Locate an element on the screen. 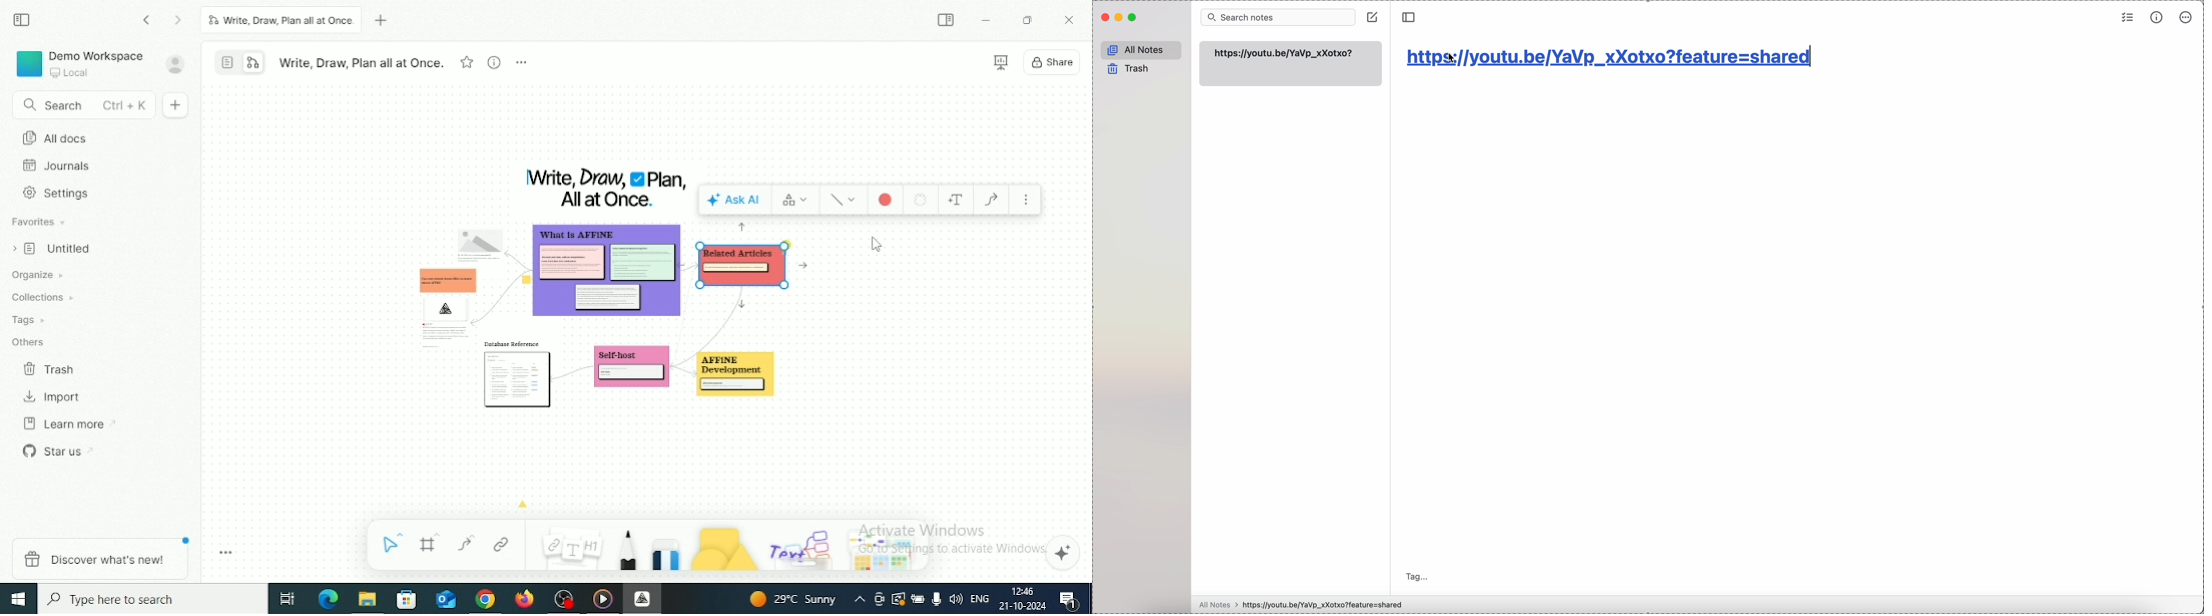  check list is located at coordinates (2127, 19).